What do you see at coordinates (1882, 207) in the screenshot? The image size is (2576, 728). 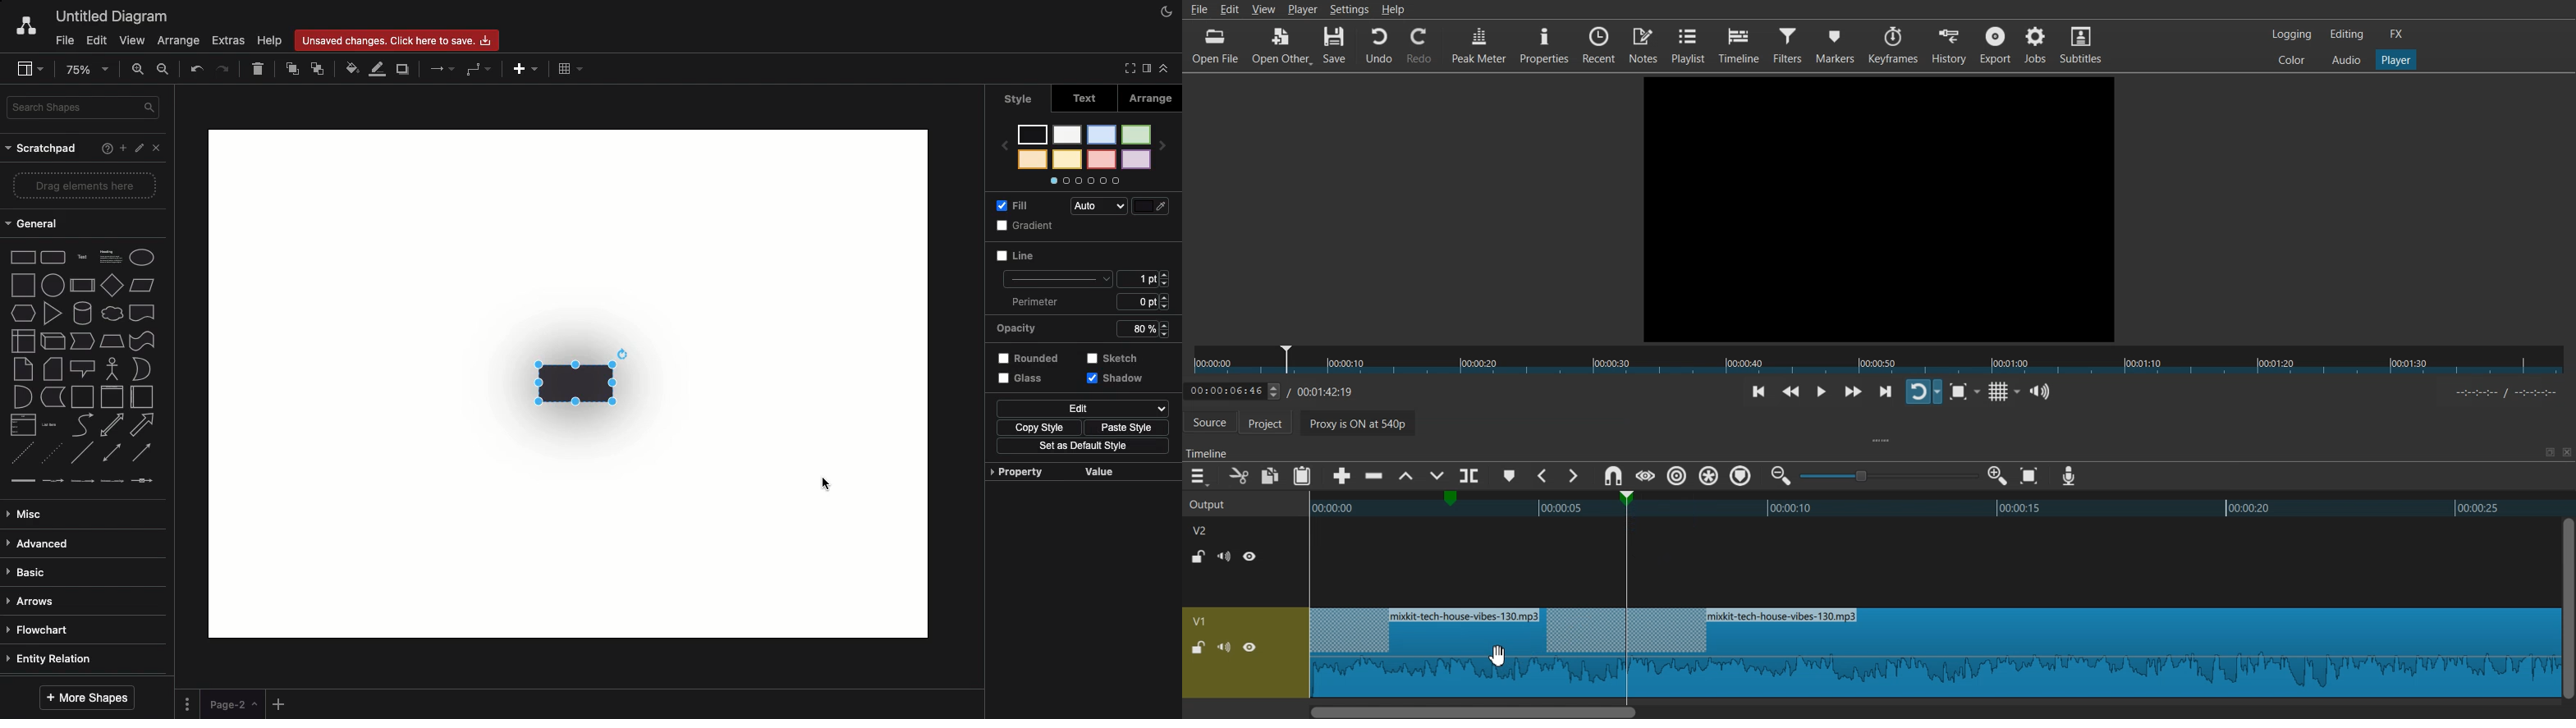 I see `File Preview window` at bounding box center [1882, 207].